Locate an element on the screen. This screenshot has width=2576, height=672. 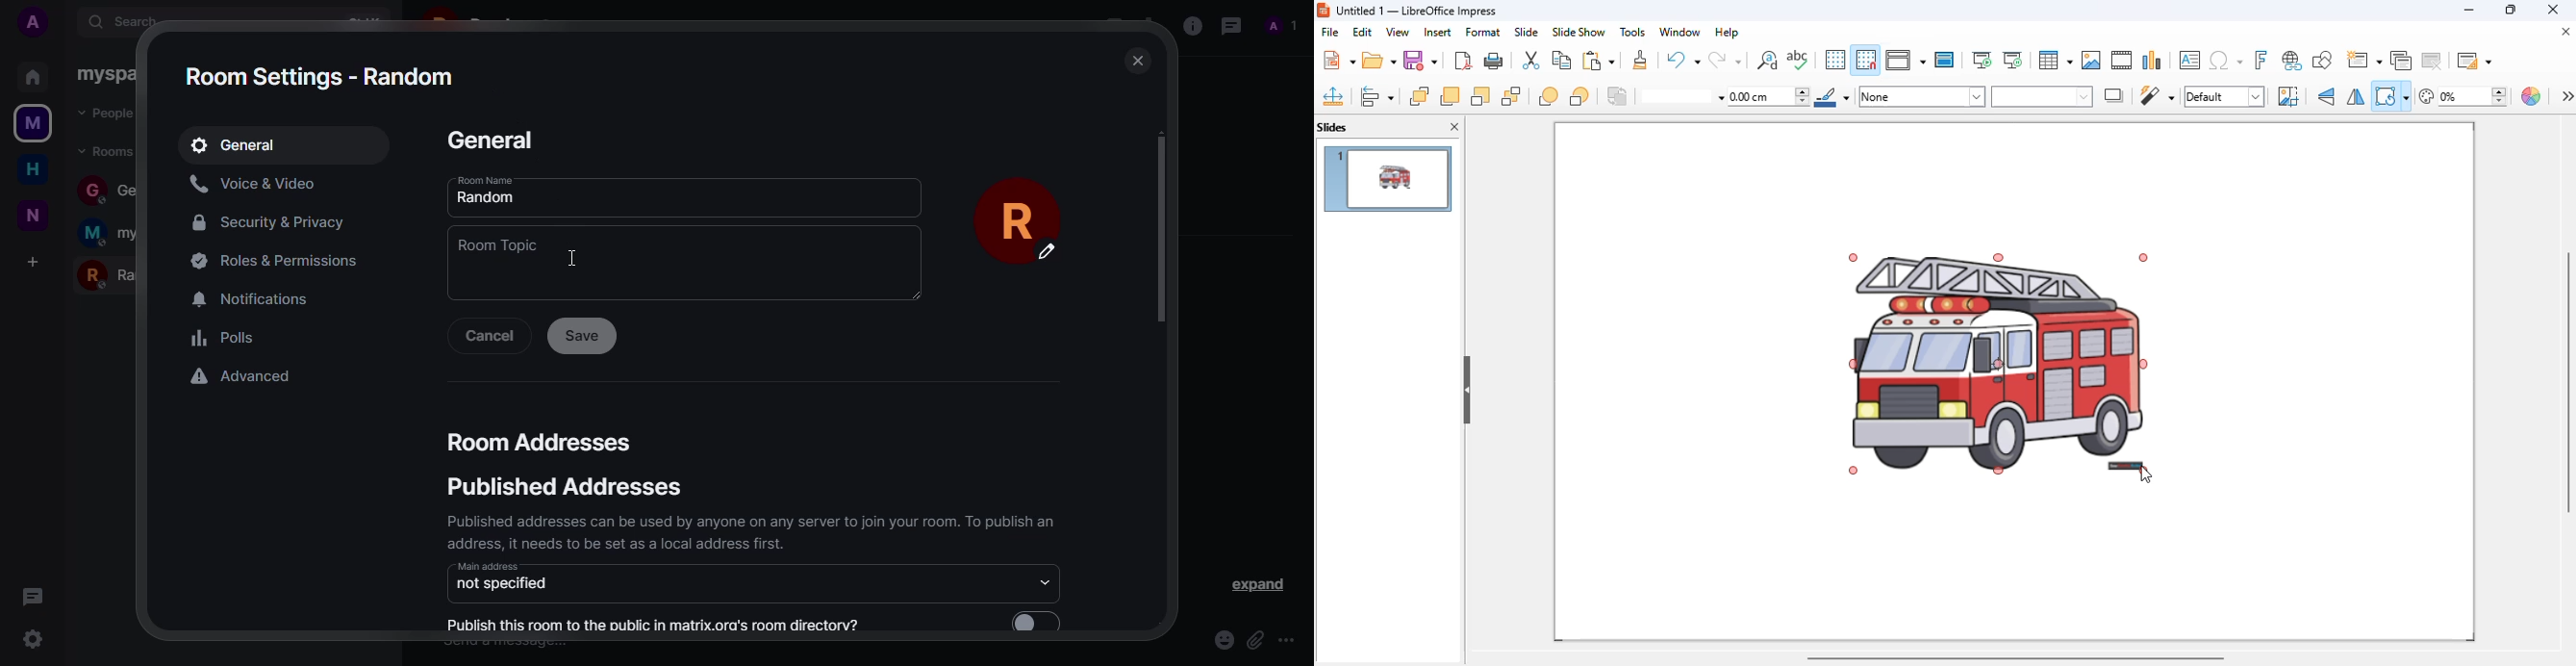
voice&video is located at coordinates (258, 183).